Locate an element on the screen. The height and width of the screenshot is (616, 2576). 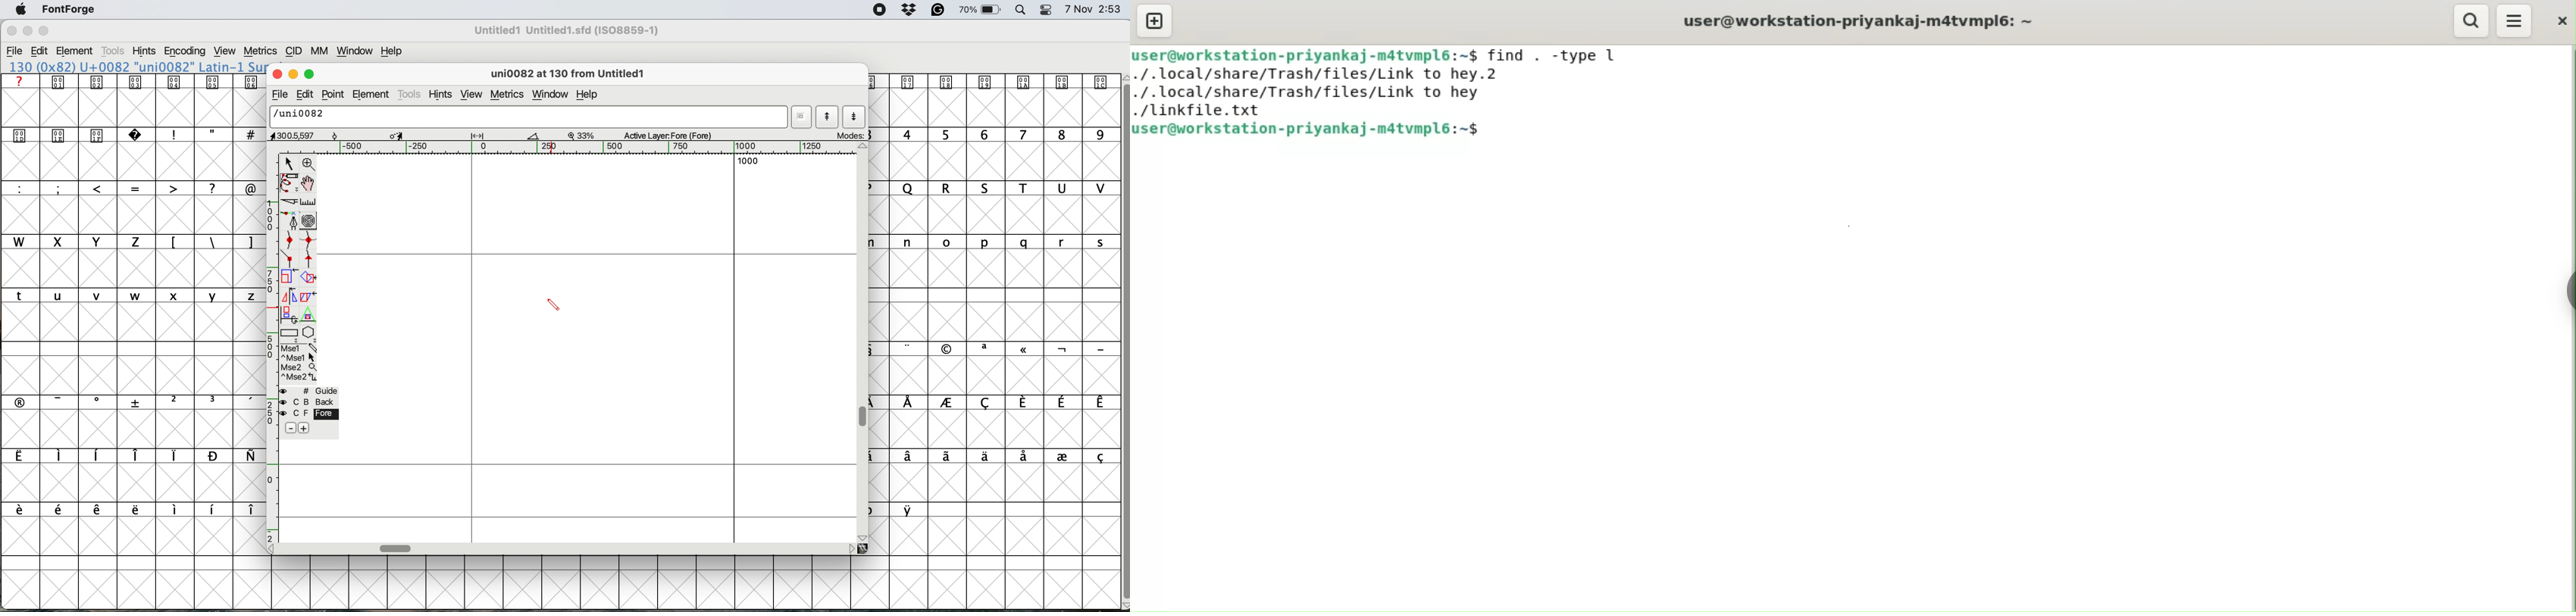
130 (0x82) U+0082 "uni0082" Latin-1 Su is located at coordinates (137, 66).